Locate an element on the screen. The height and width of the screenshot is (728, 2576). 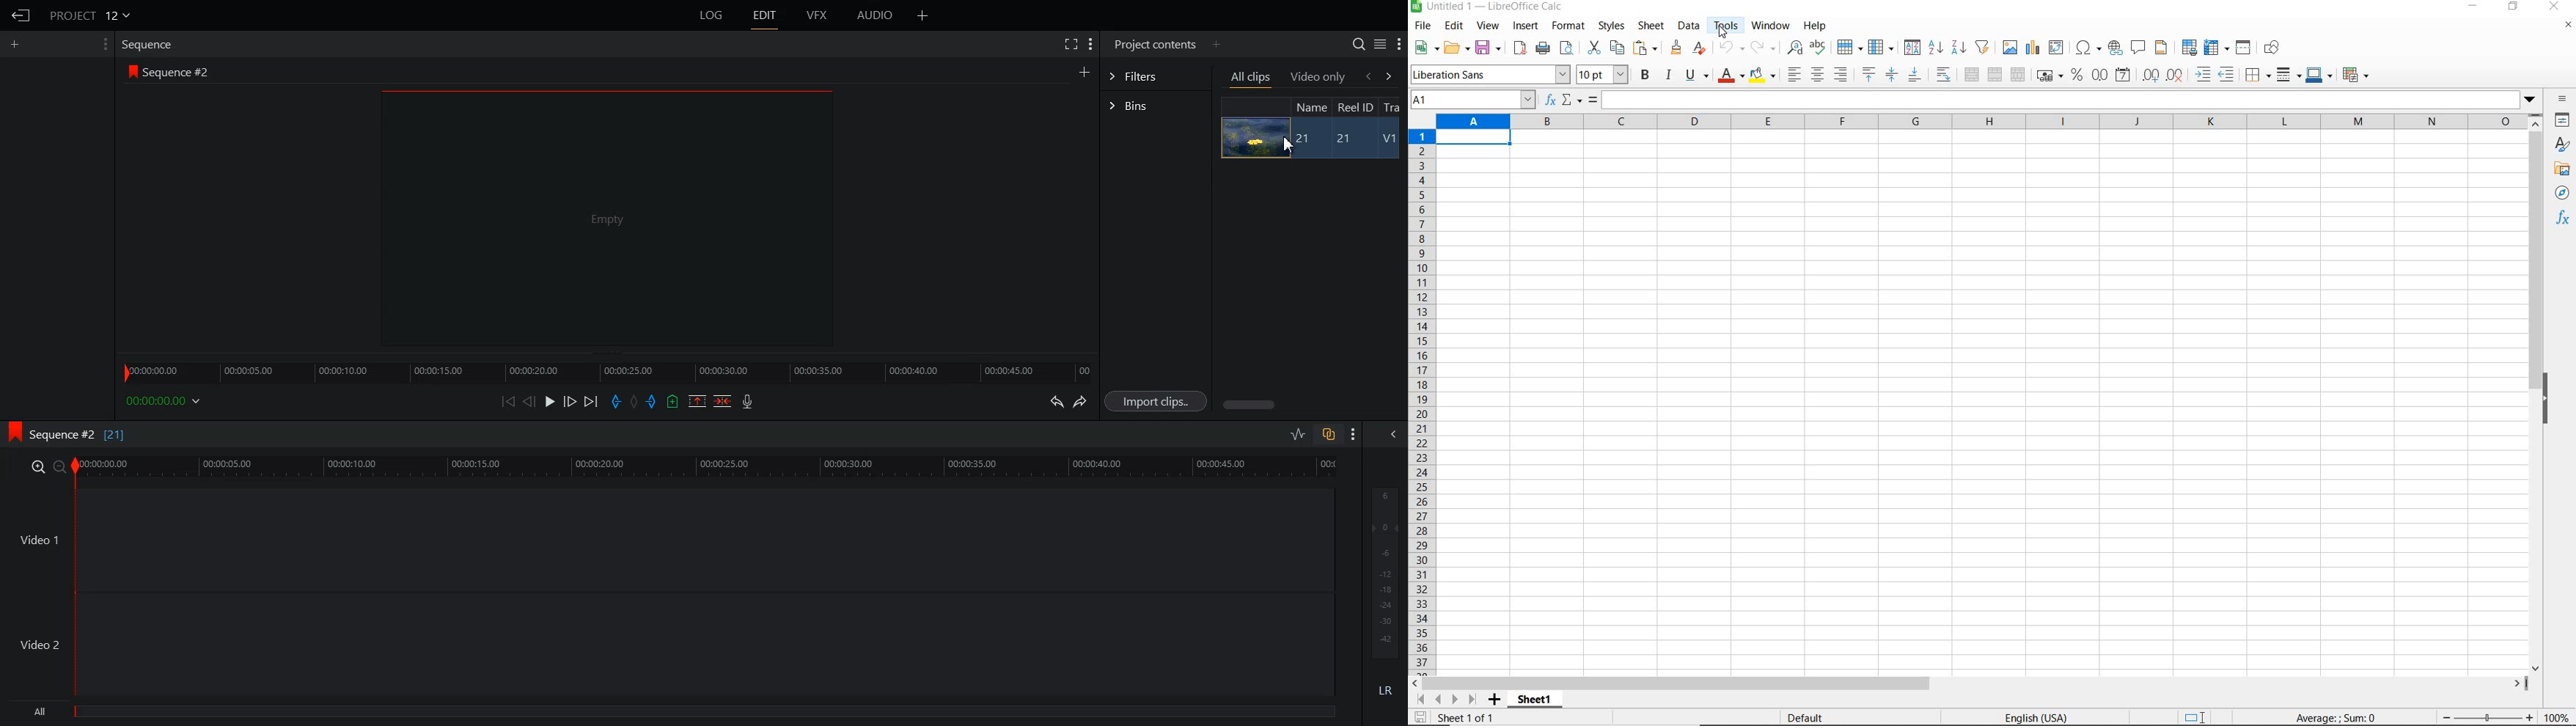
data is located at coordinates (1688, 26).